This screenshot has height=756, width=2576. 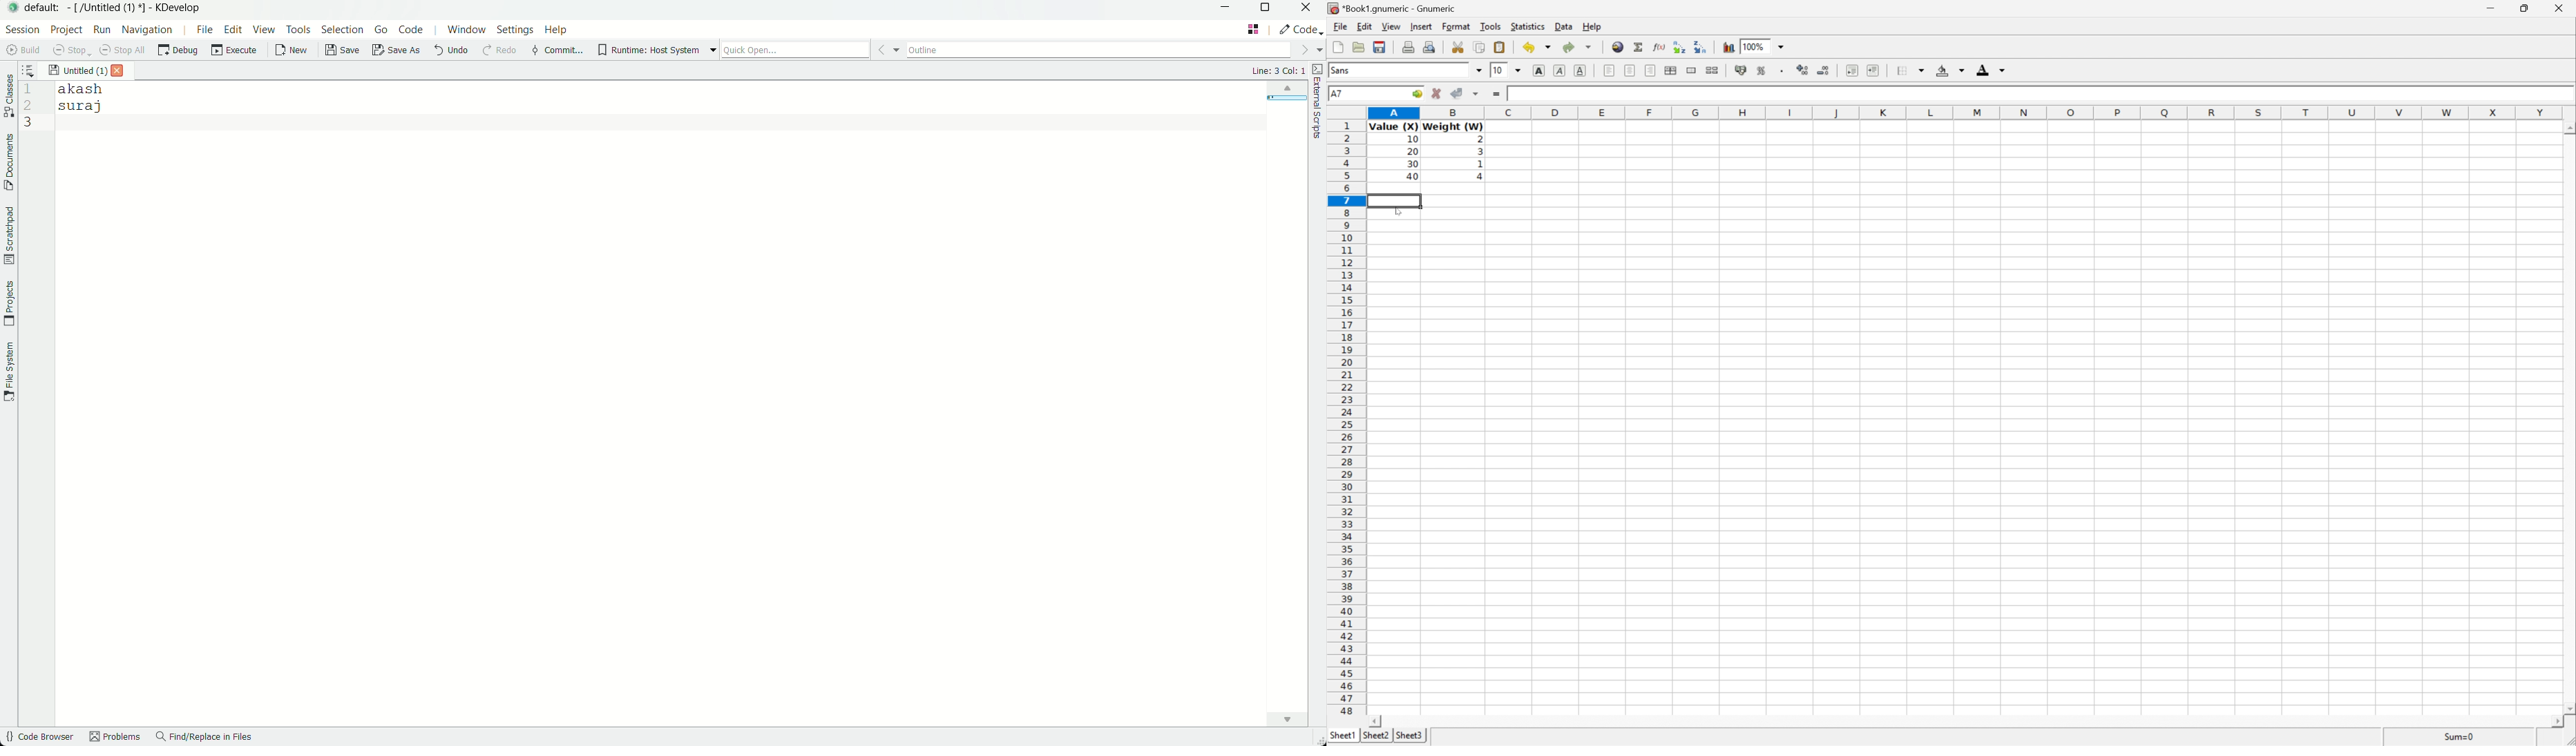 What do you see at coordinates (2559, 8) in the screenshot?
I see `Close` at bounding box center [2559, 8].